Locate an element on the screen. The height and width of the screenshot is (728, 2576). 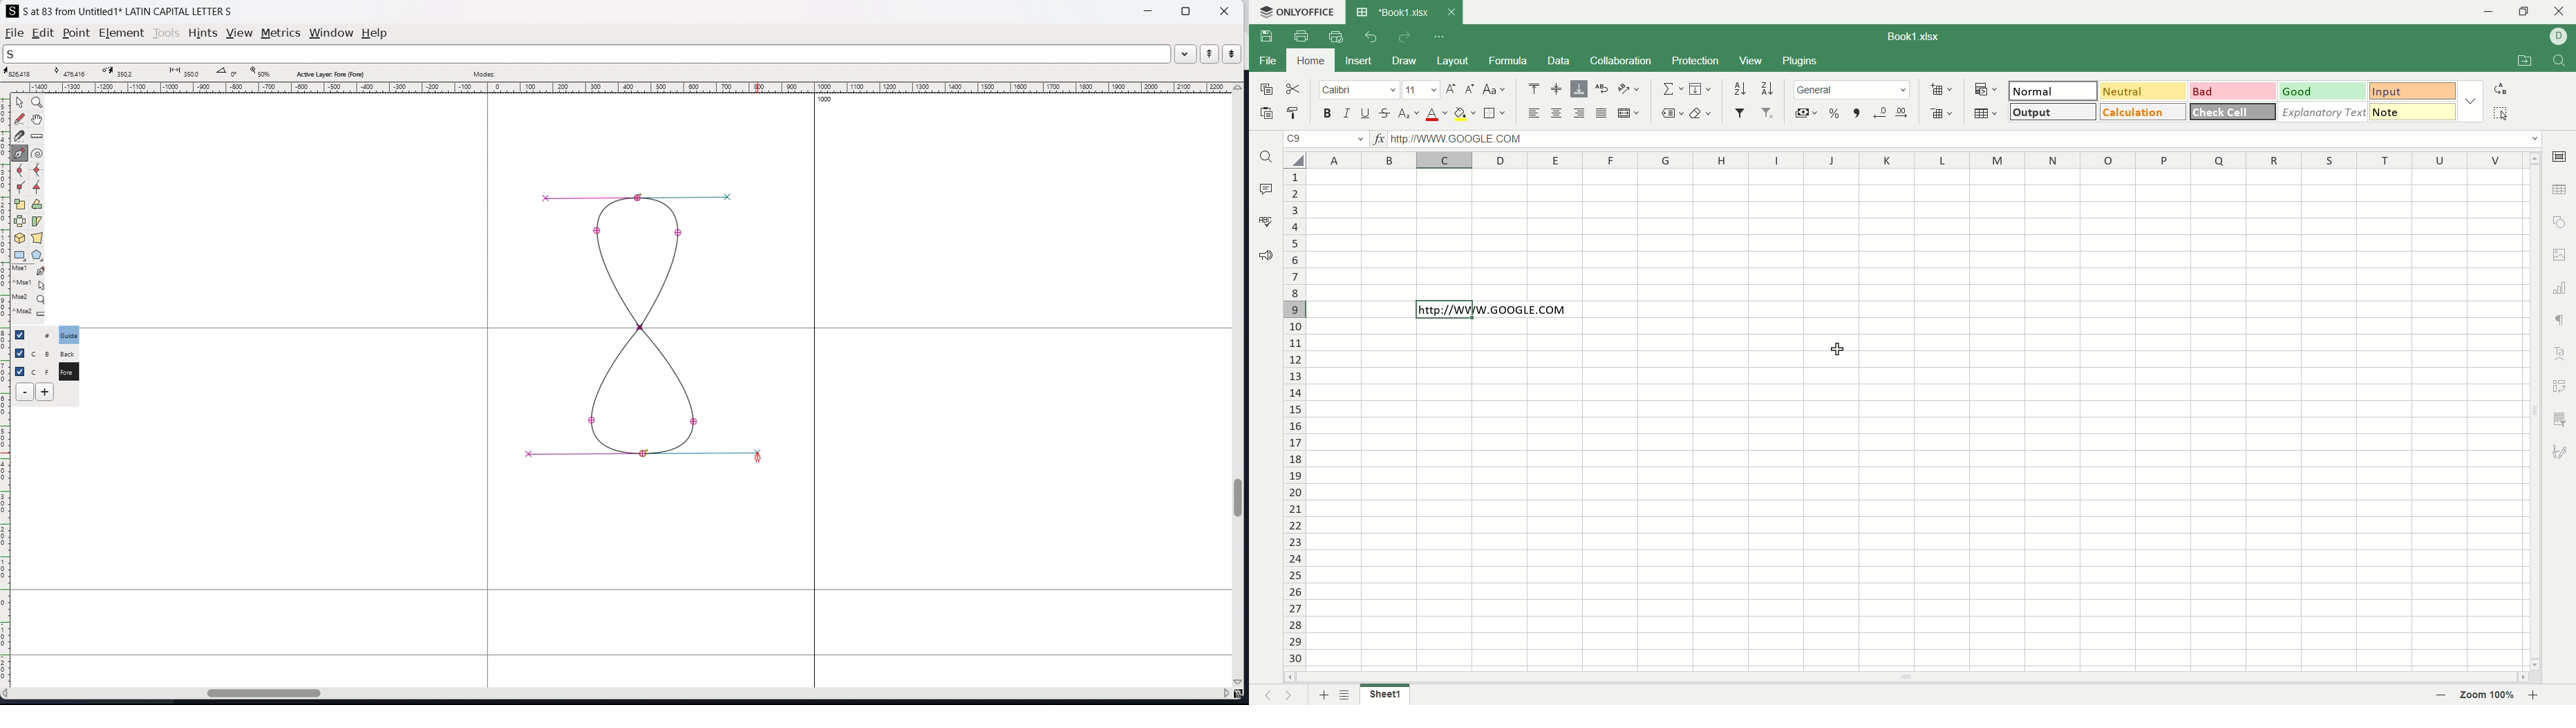
copy style is located at coordinates (1295, 114).